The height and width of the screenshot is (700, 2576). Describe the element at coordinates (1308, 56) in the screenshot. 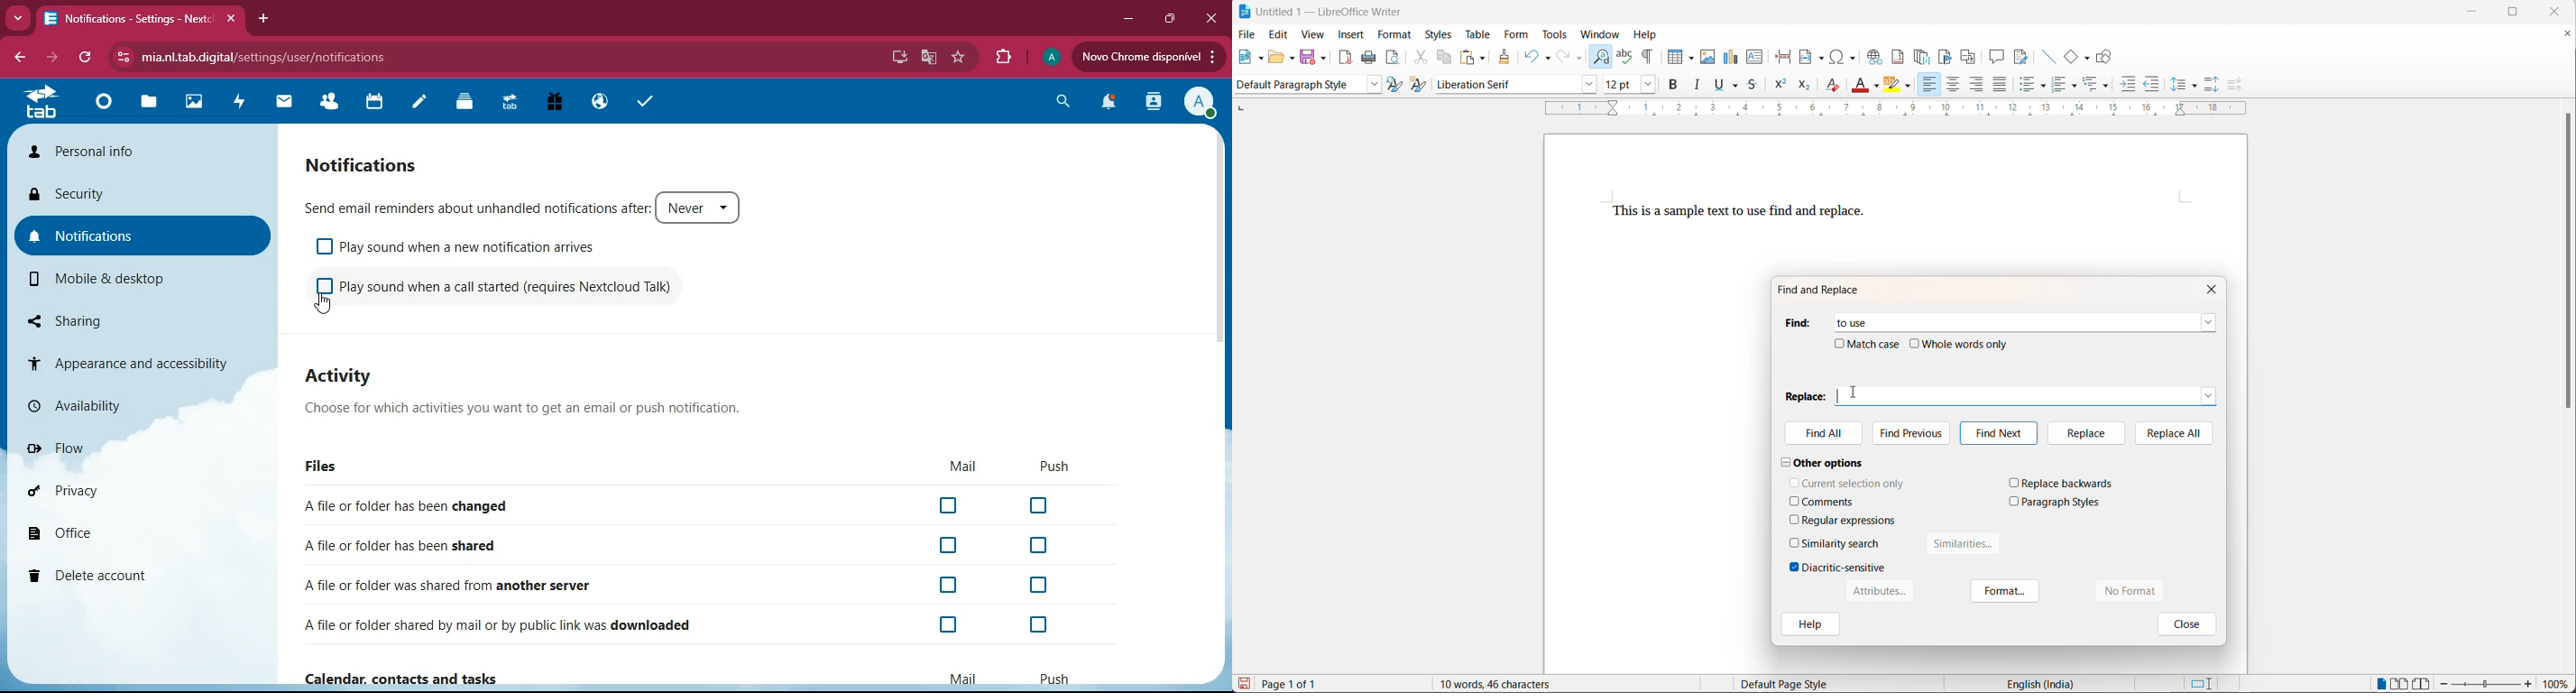

I see `save` at that location.